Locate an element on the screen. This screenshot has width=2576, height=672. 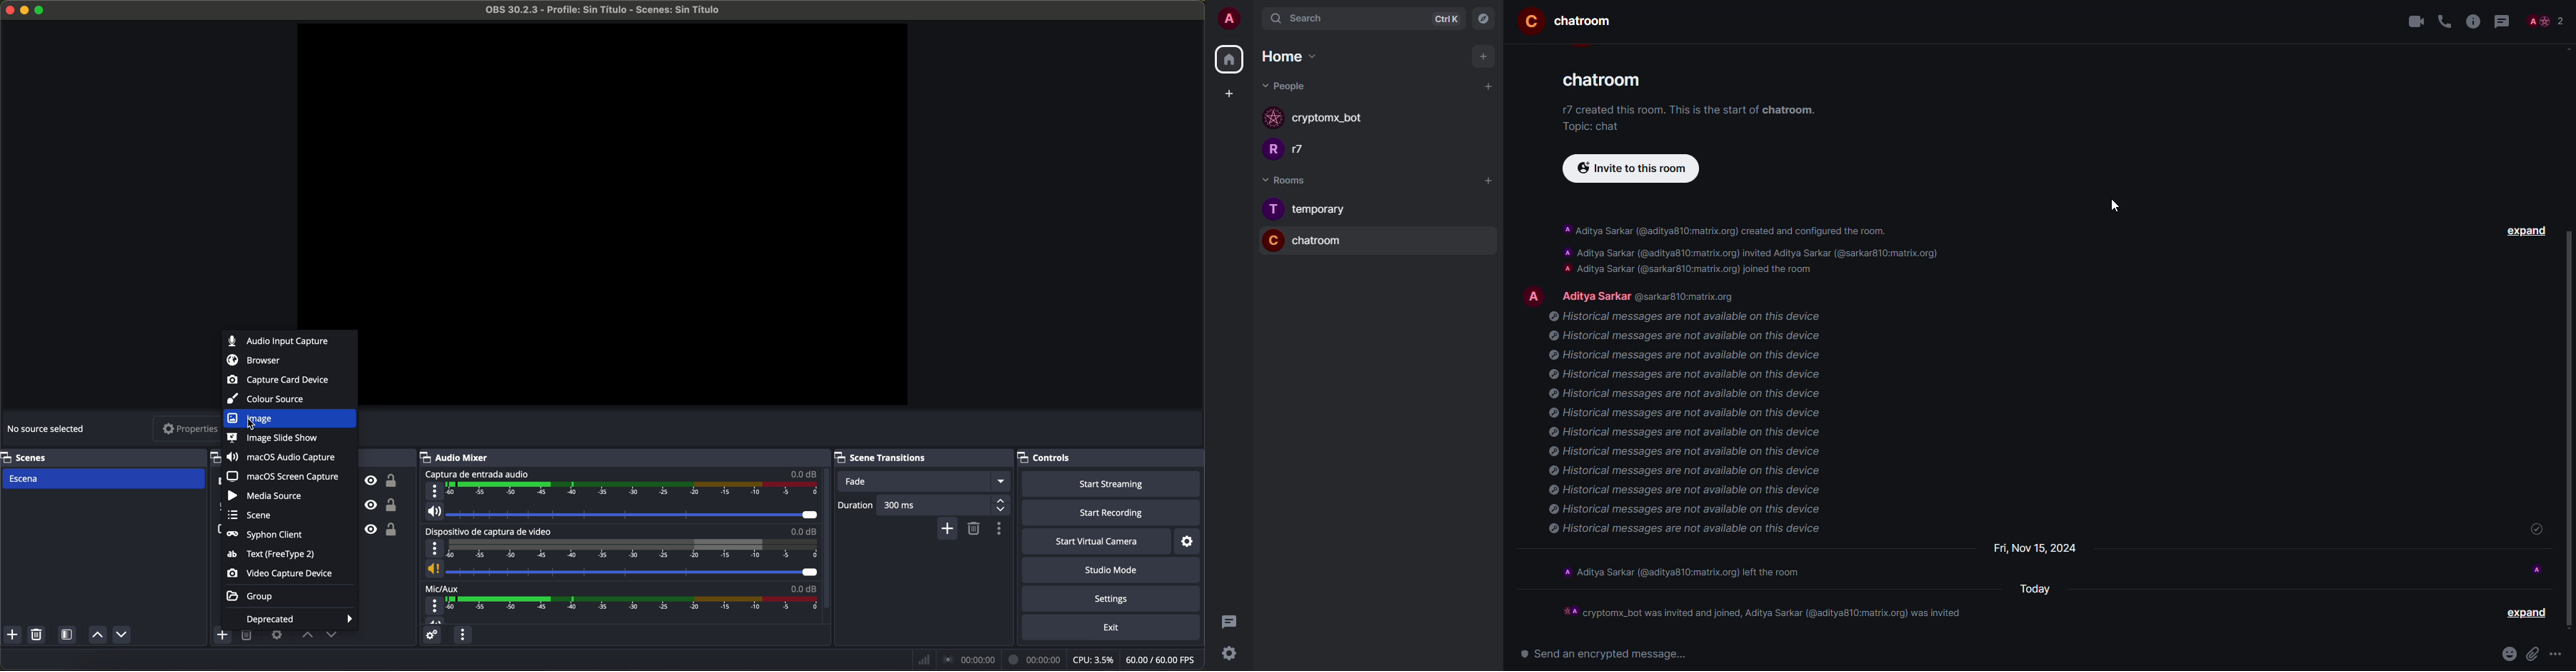
move source up is located at coordinates (307, 636).